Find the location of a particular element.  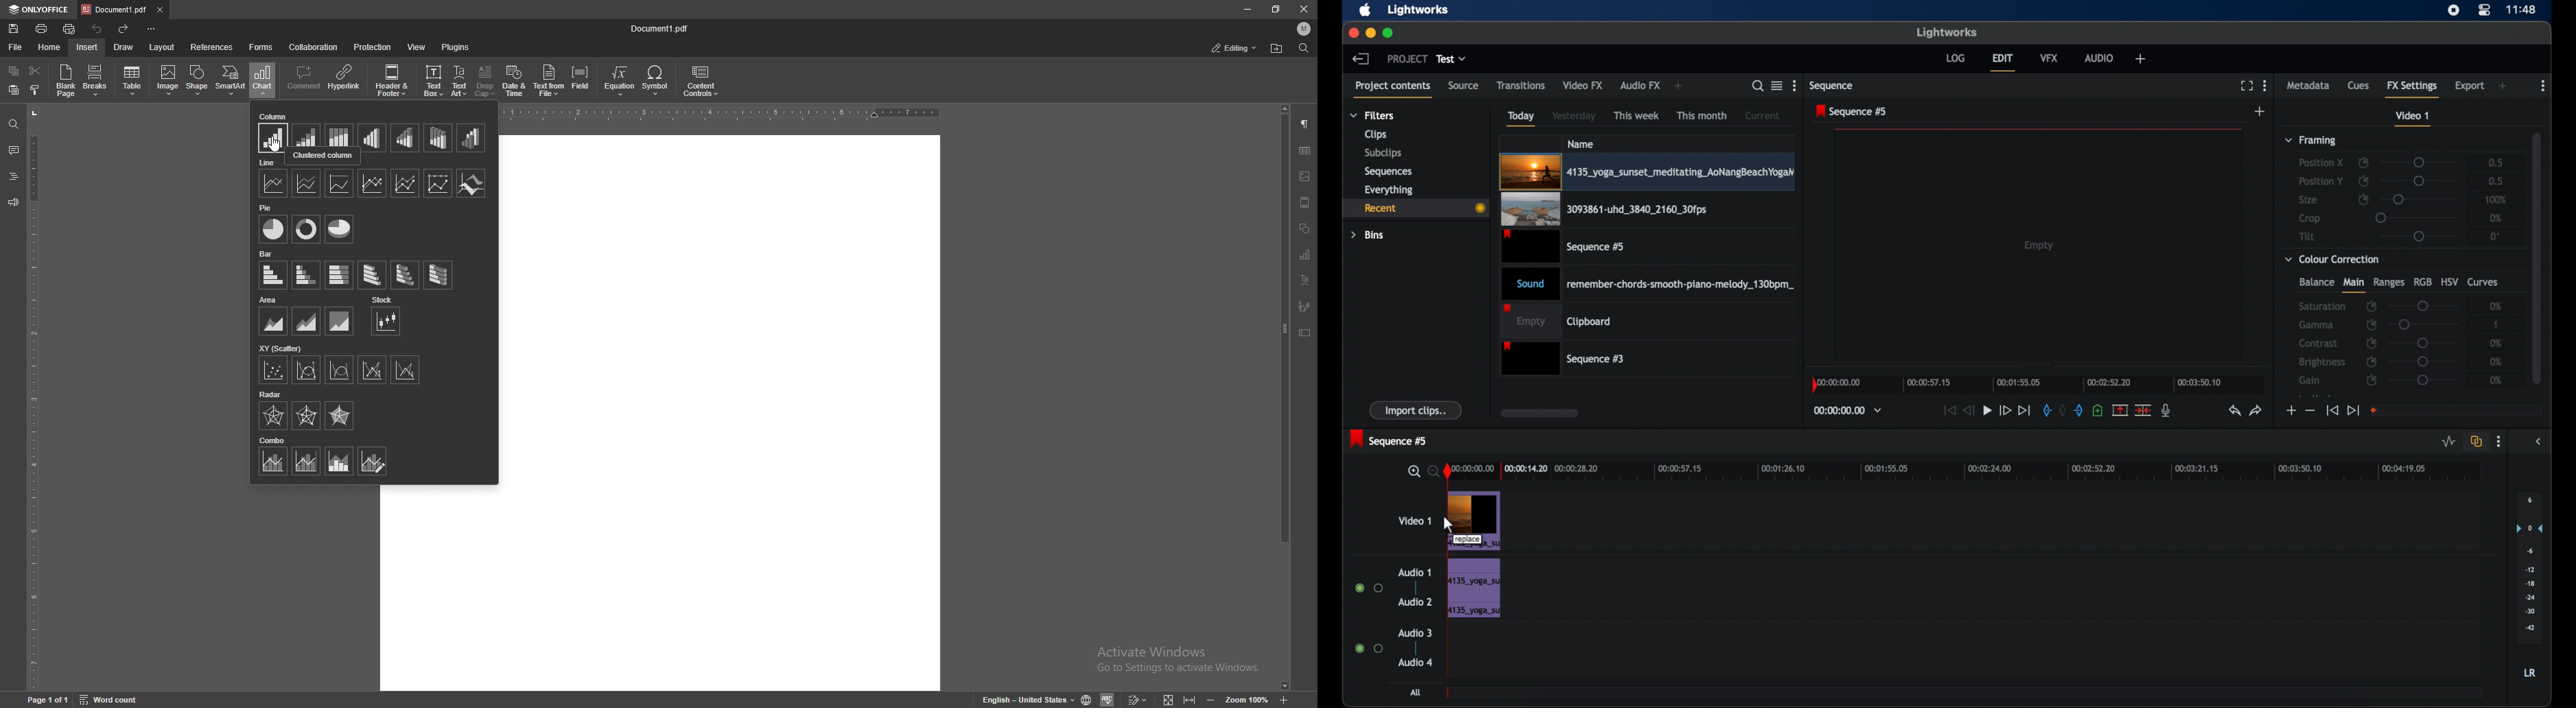

full screen is located at coordinates (2247, 86).